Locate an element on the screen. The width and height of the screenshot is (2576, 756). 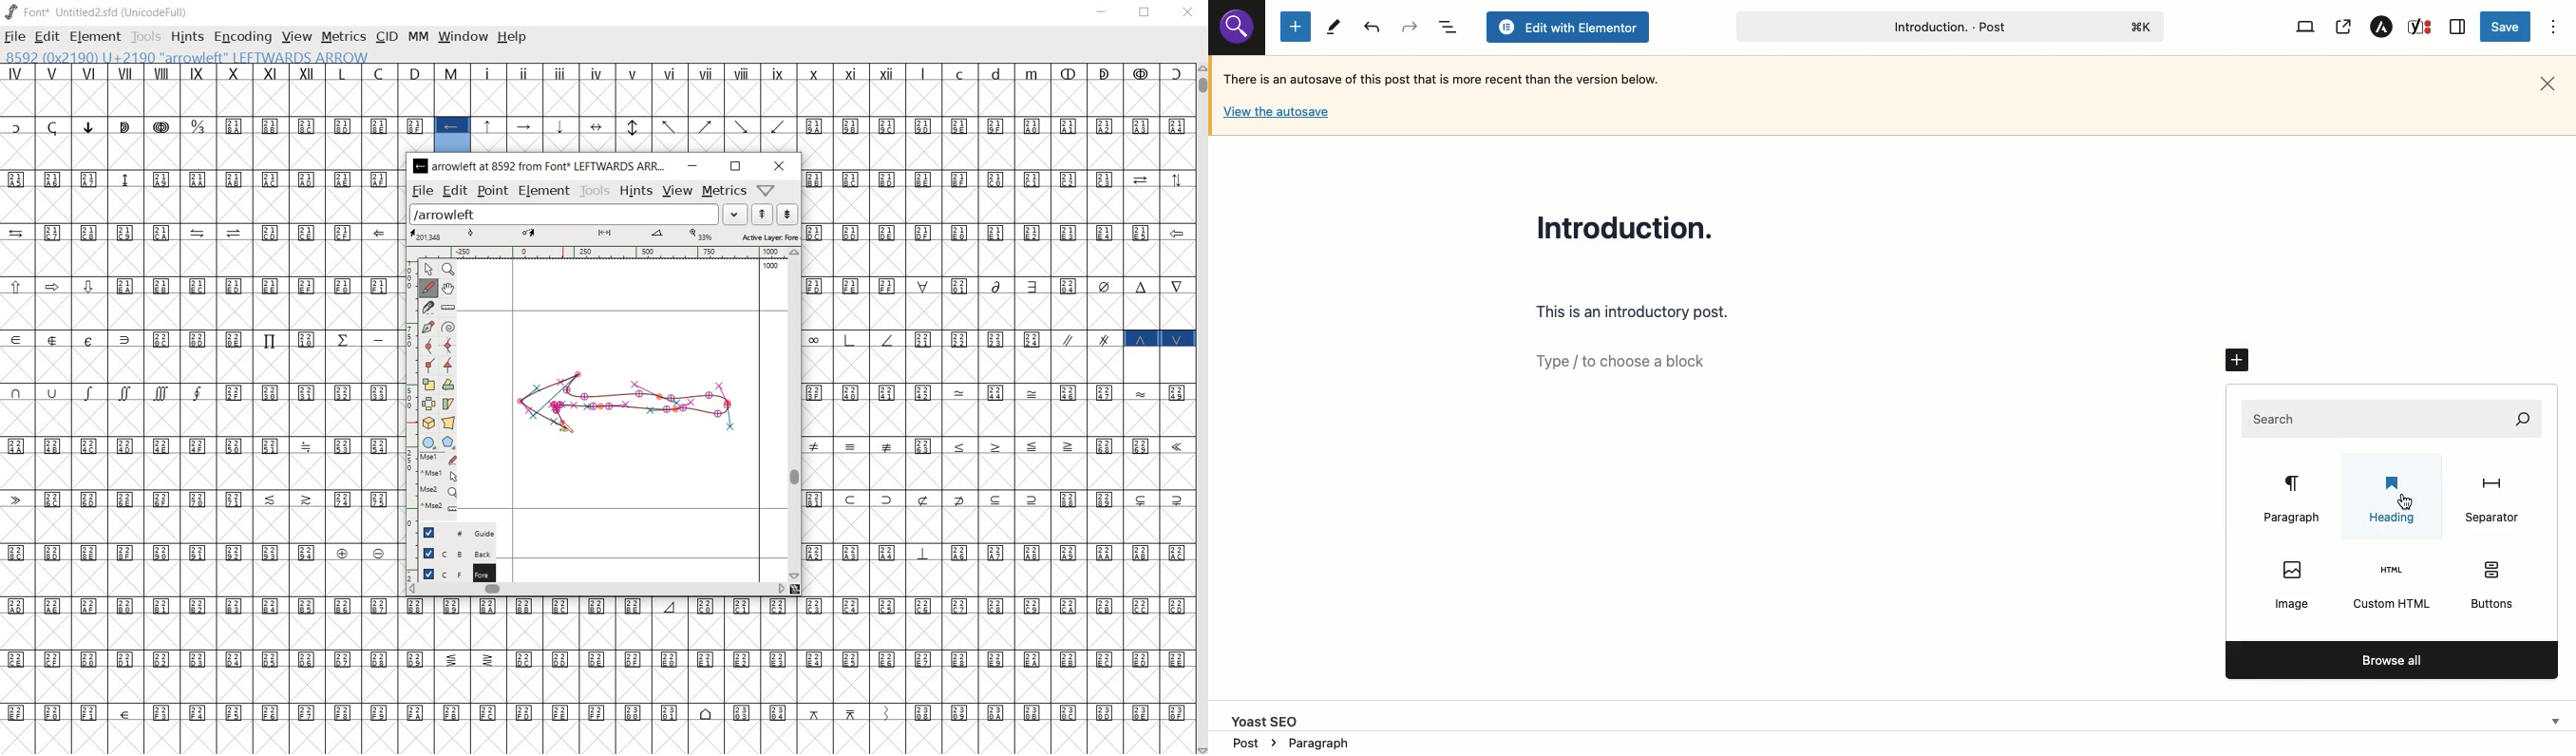
Search is located at coordinates (2394, 418).